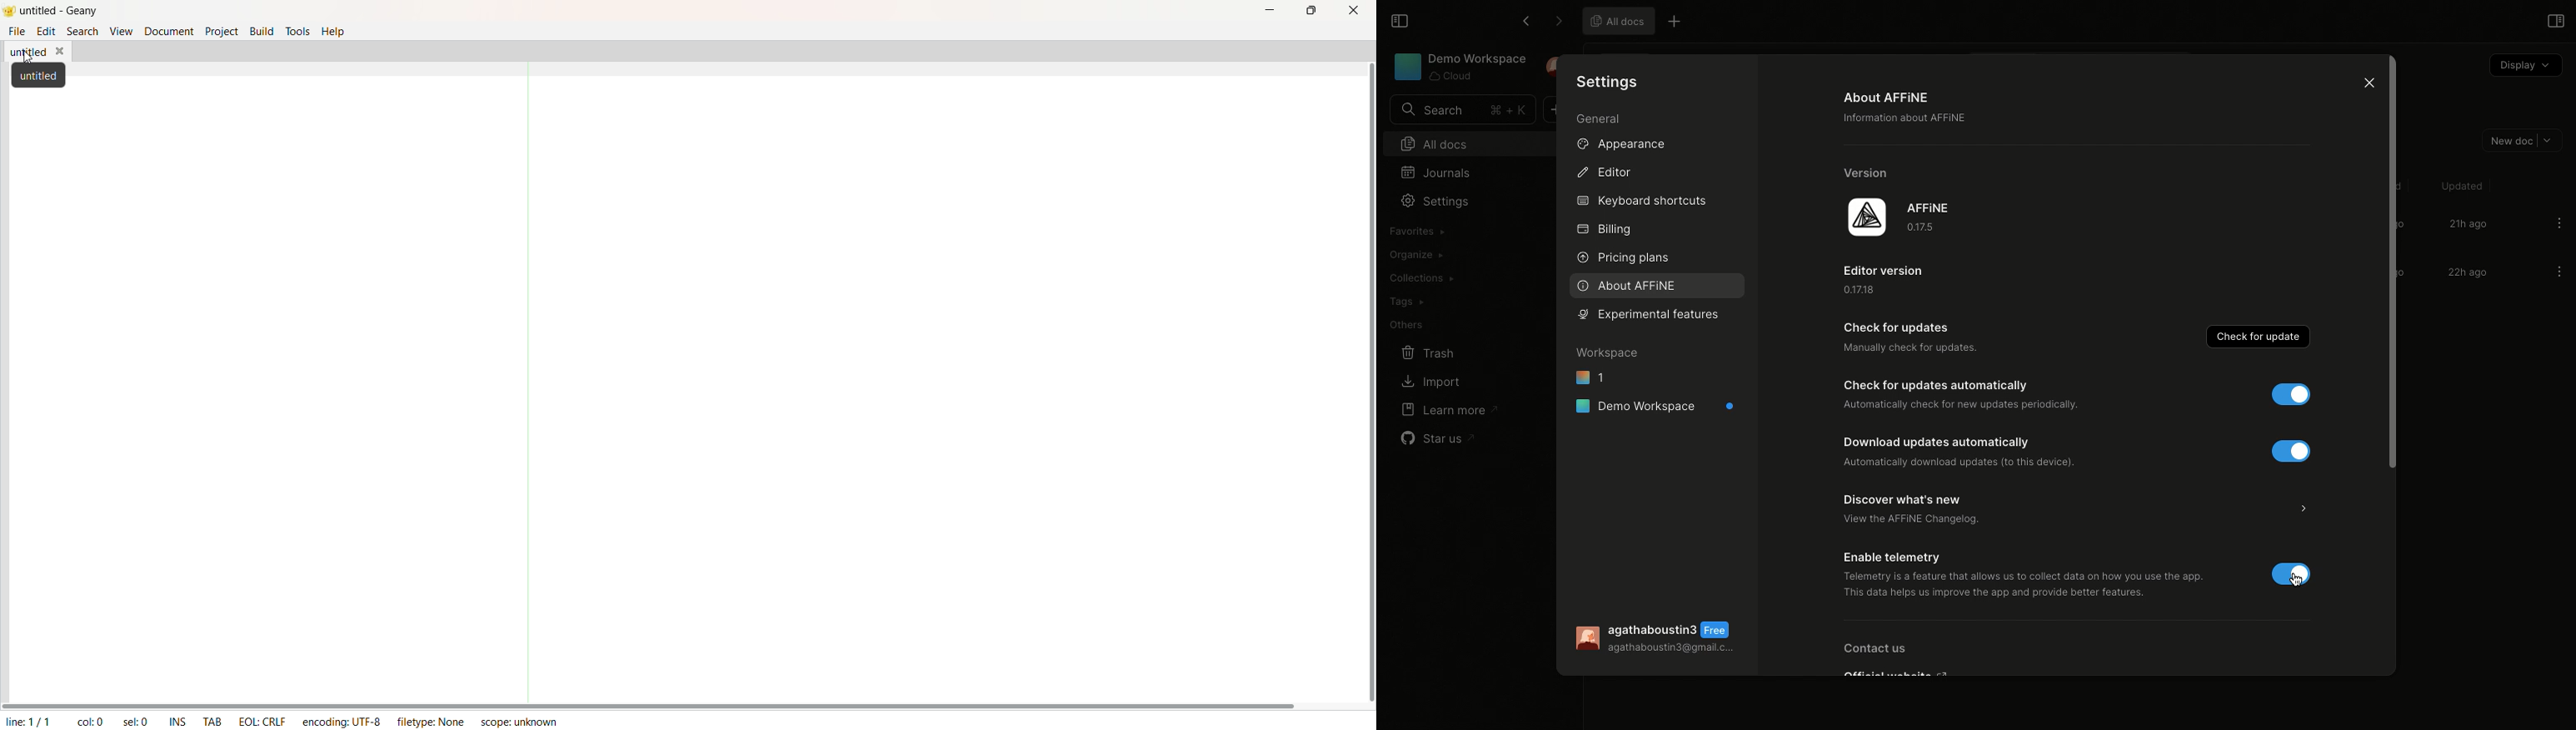 This screenshot has width=2576, height=756. What do you see at coordinates (1656, 406) in the screenshot?
I see `Demo workspace` at bounding box center [1656, 406].